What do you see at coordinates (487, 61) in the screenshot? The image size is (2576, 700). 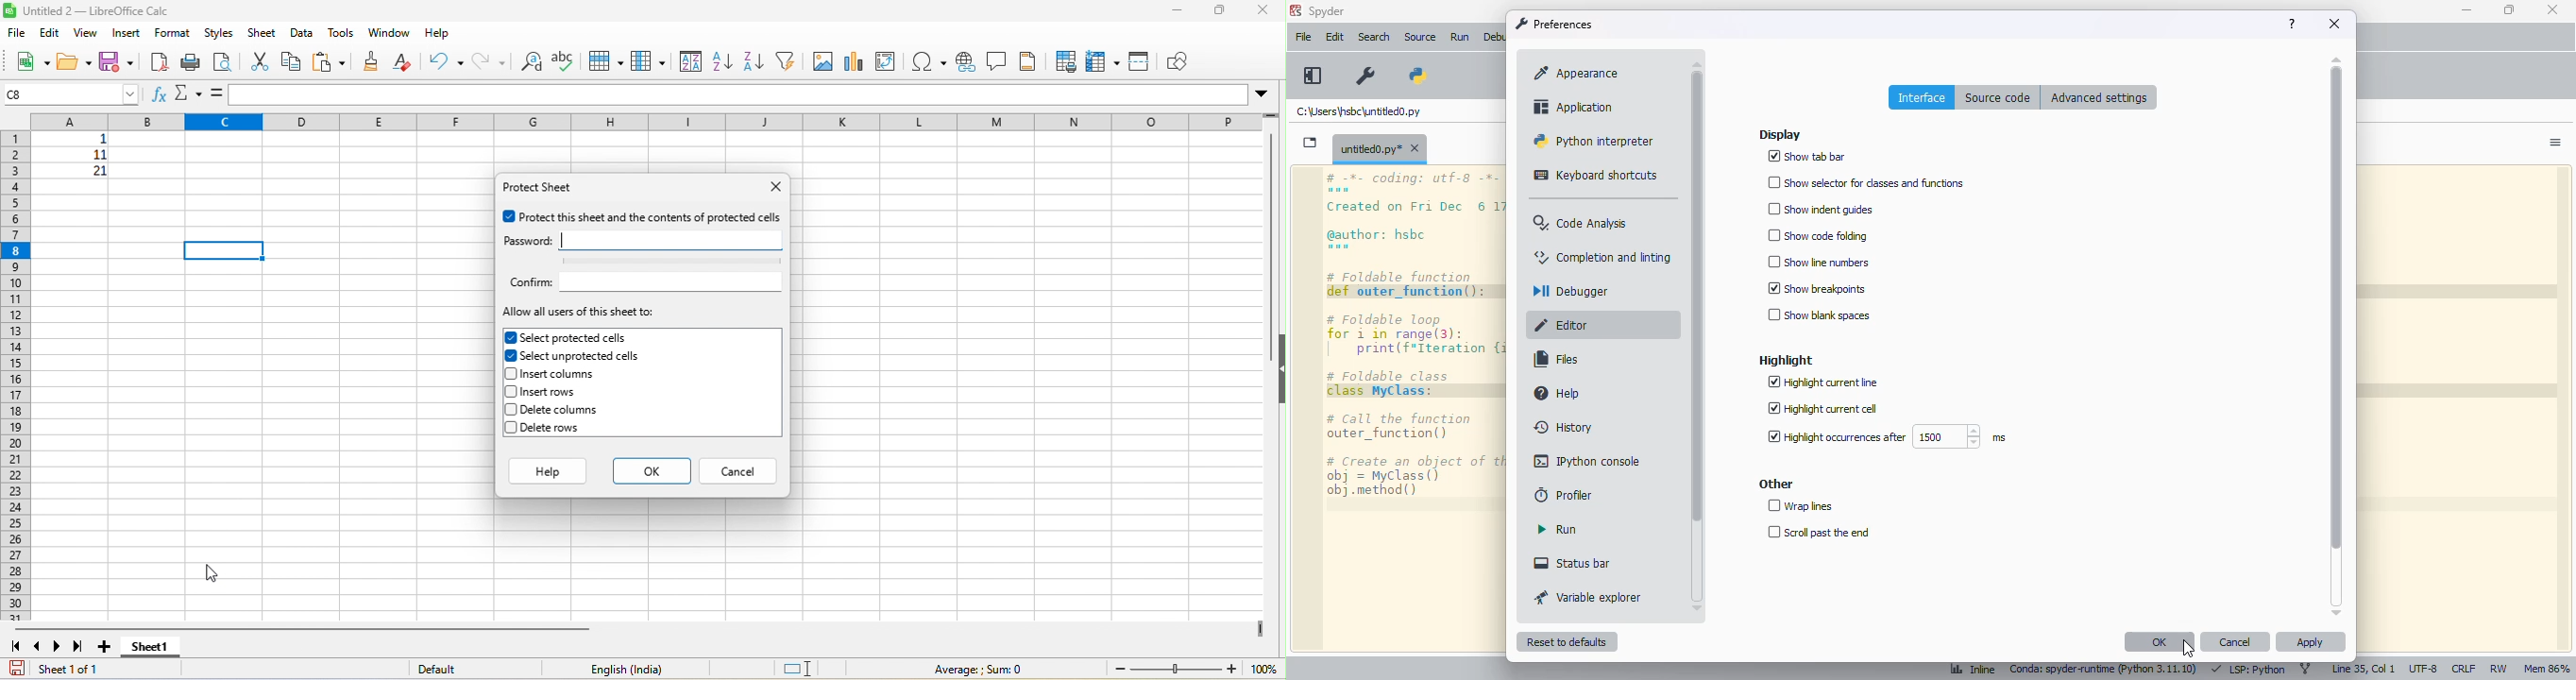 I see `redo` at bounding box center [487, 61].